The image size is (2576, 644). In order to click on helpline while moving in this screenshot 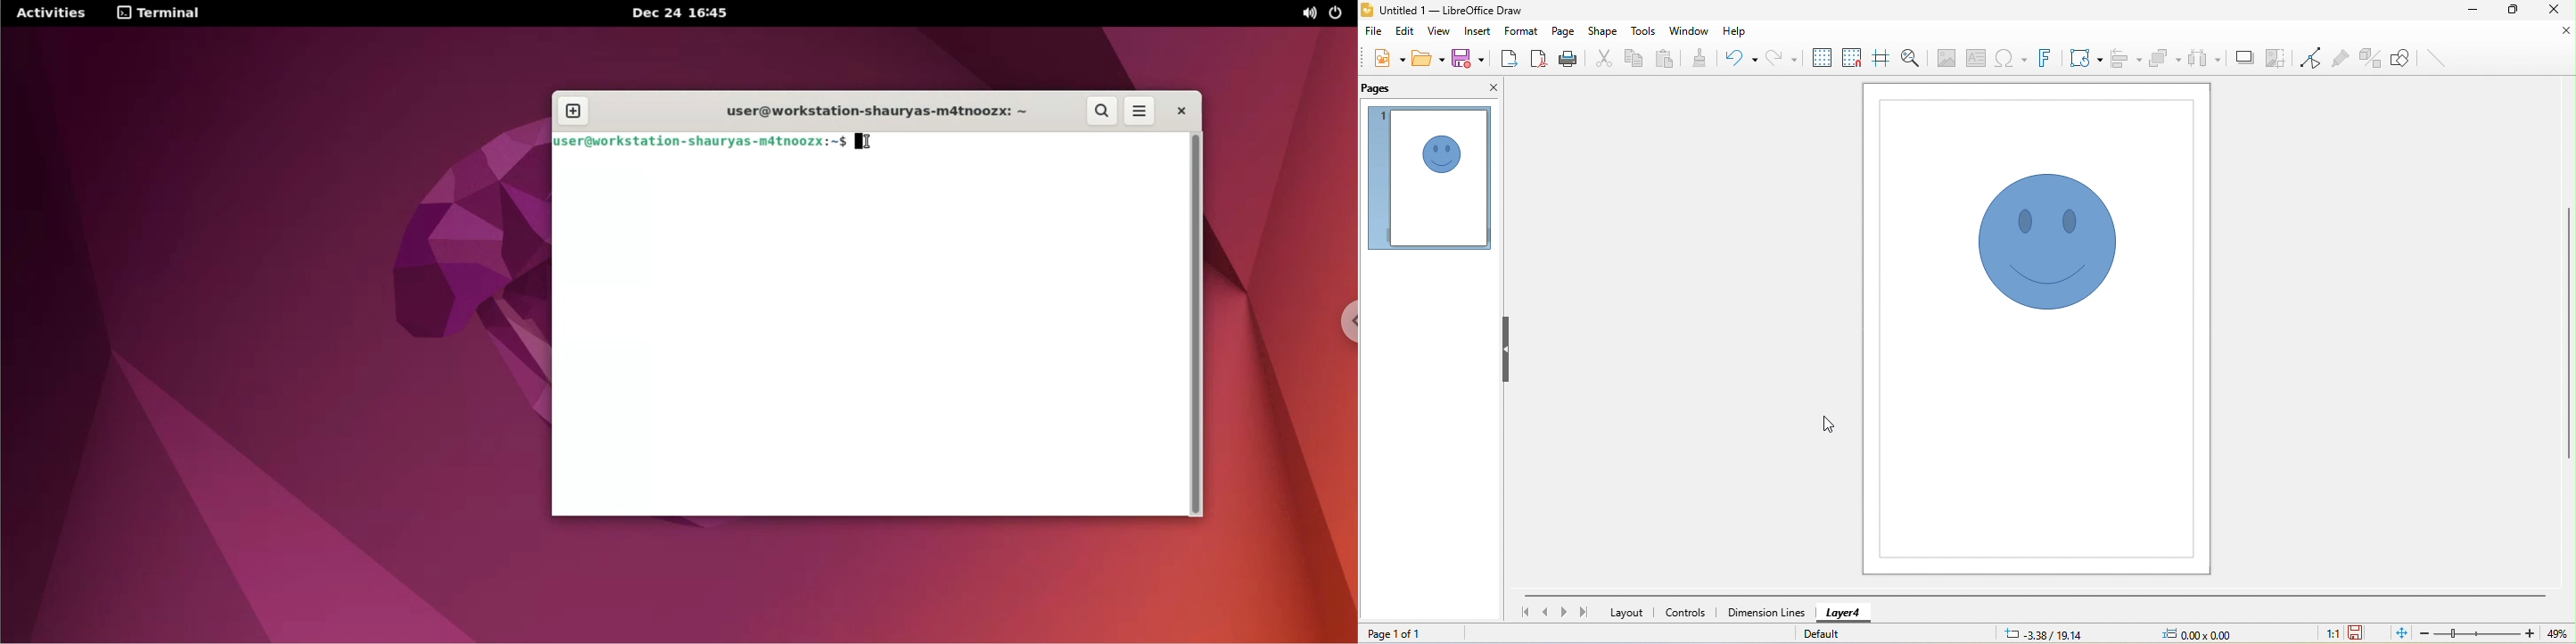, I will do `click(1881, 58)`.